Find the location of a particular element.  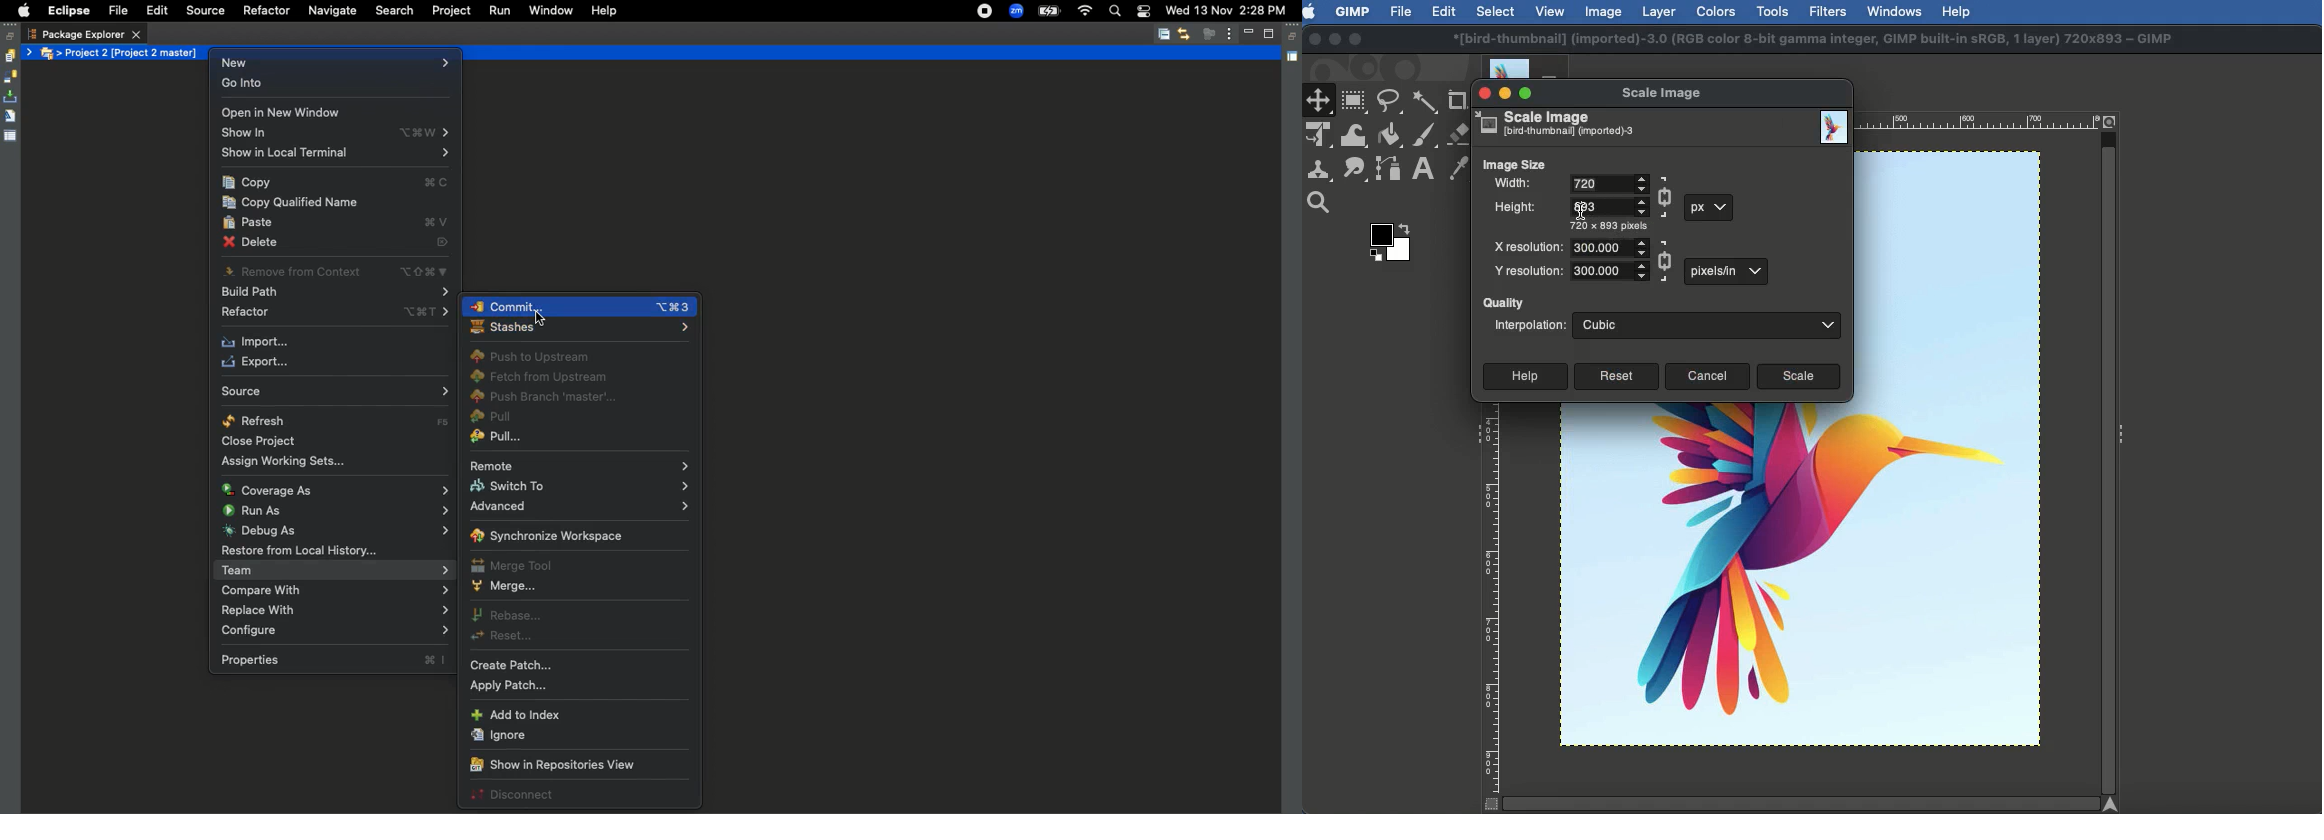

Refactor is located at coordinates (265, 11).